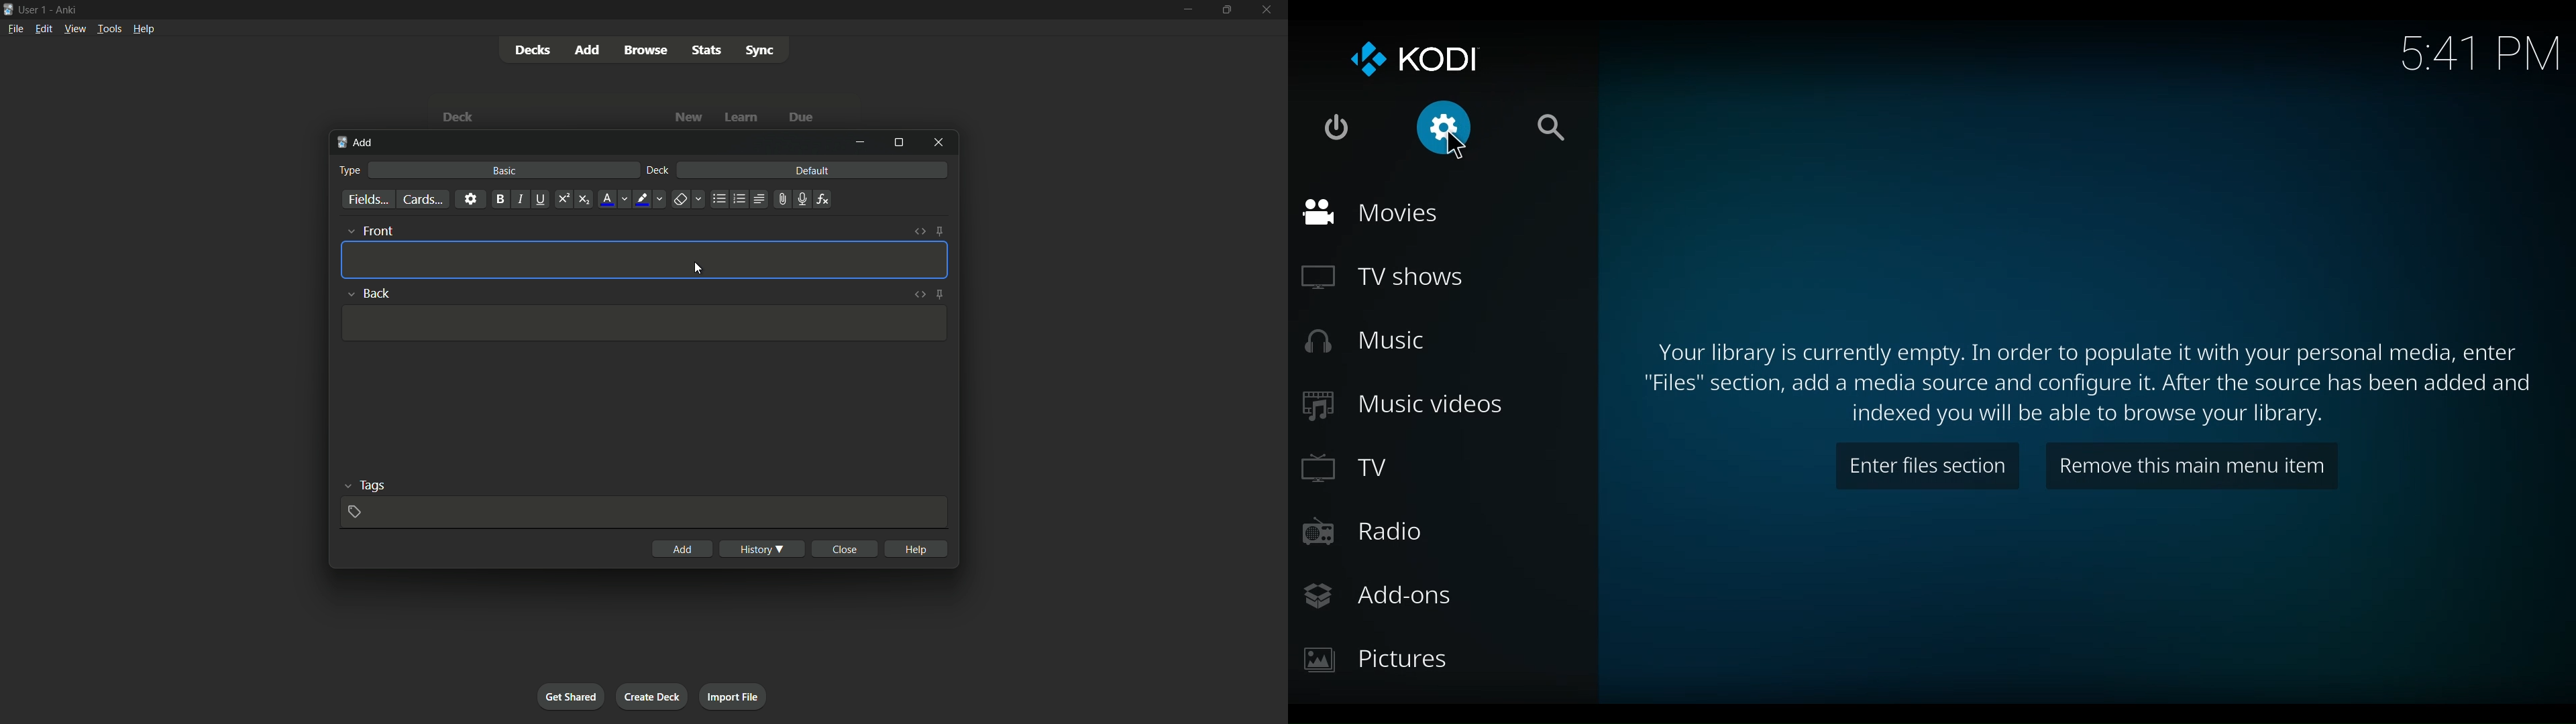 The image size is (2576, 728). What do you see at coordinates (66, 8) in the screenshot?
I see `app name` at bounding box center [66, 8].